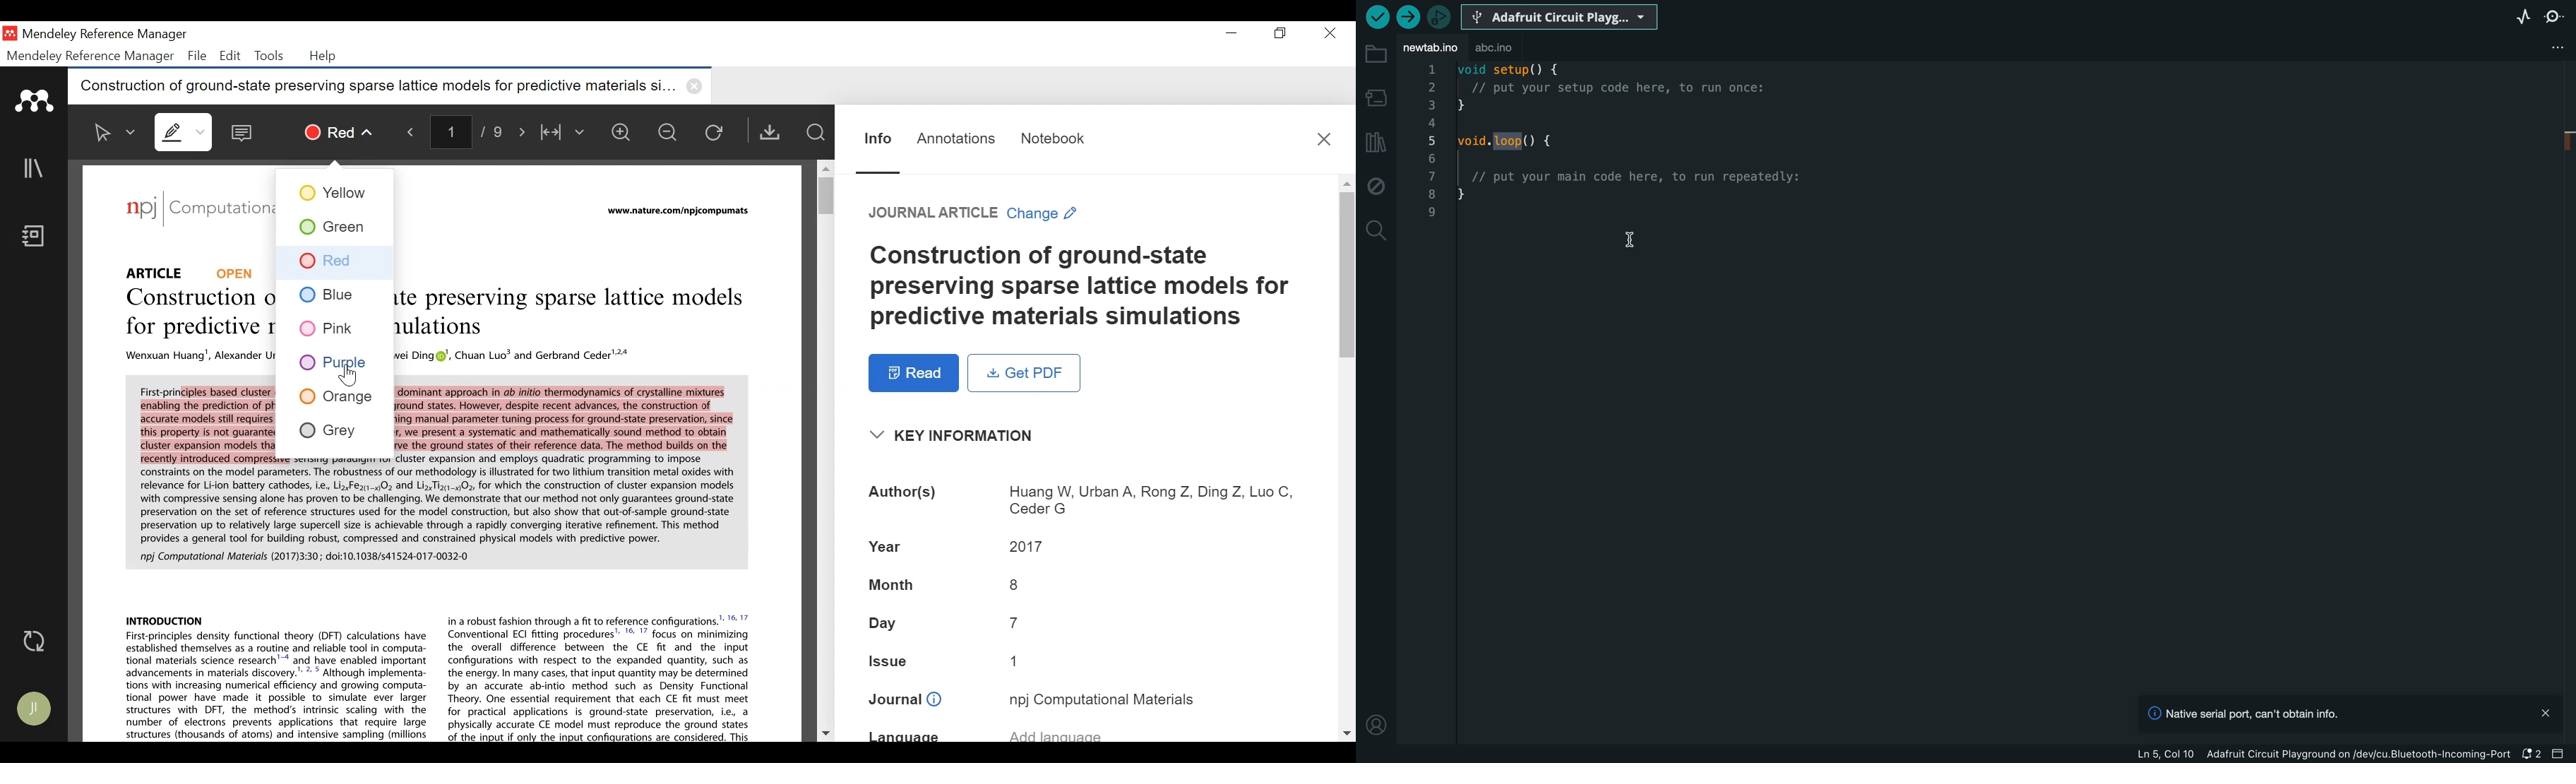 This screenshot has height=784, width=2576. I want to click on Scroll up, so click(824, 166).